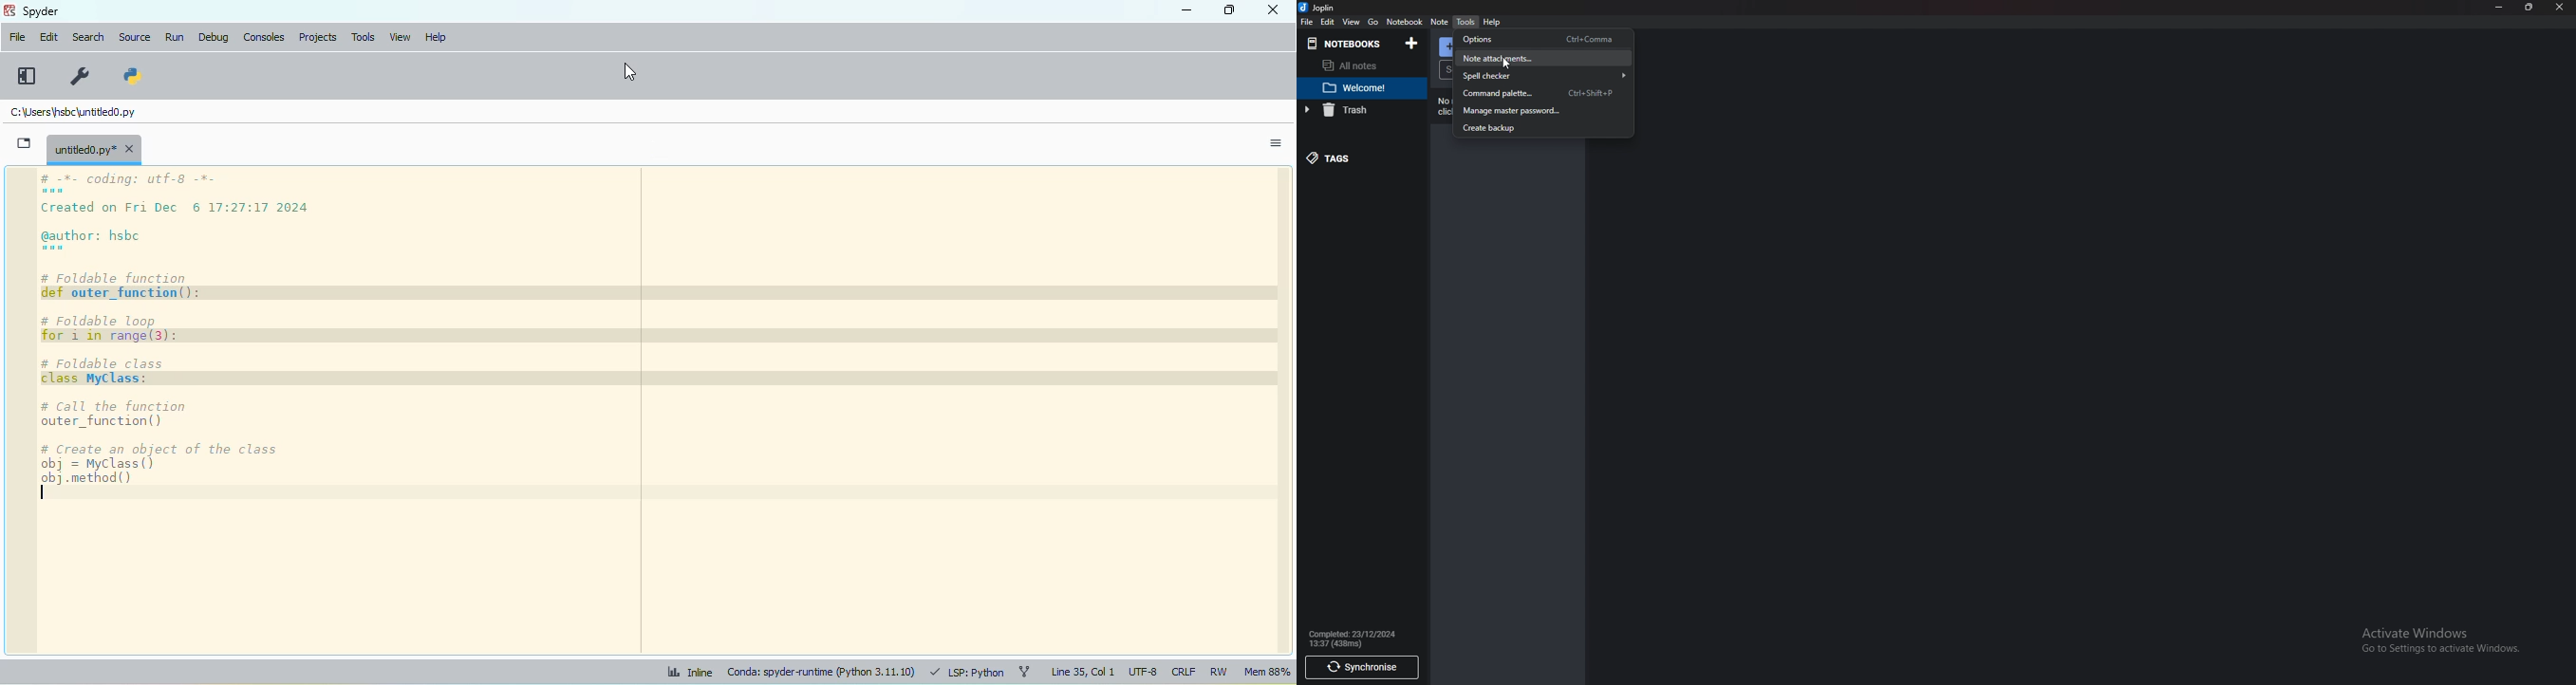 The width and height of the screenshot is (2576, 700). I want to click on help, so click(435, 38).